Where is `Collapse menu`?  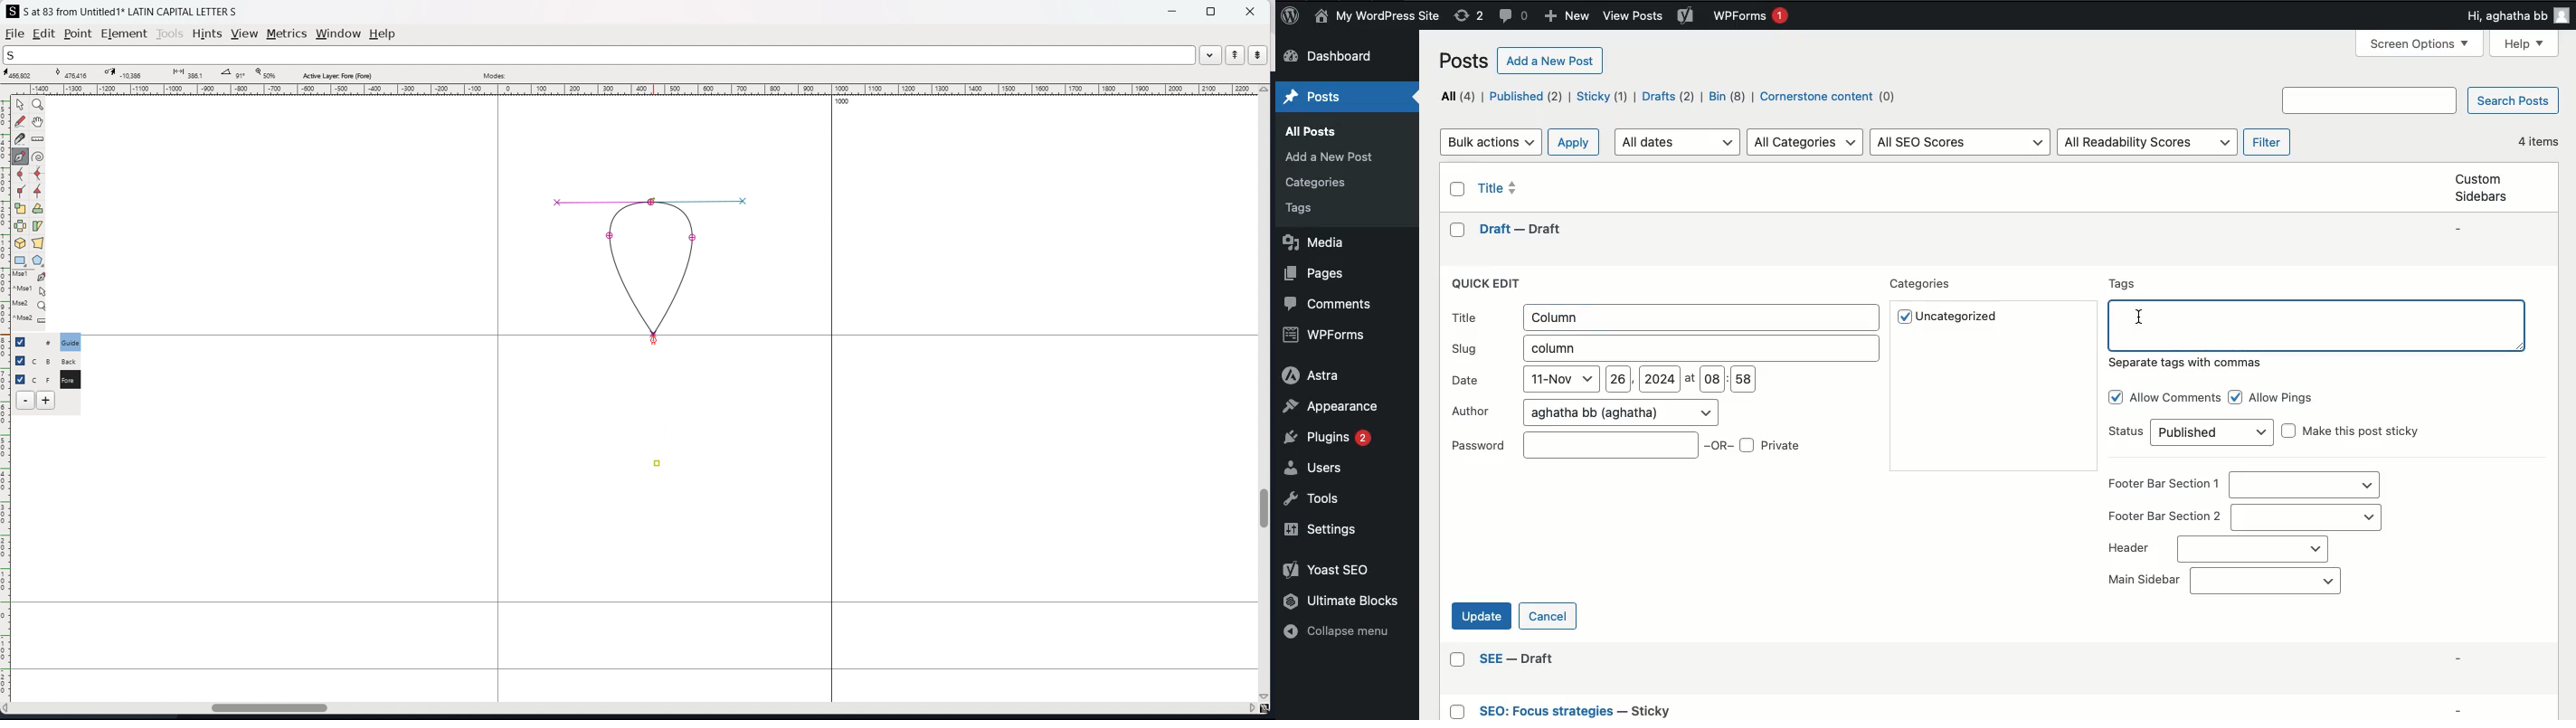 Collapse menu is located at coordinates (1342, 635).